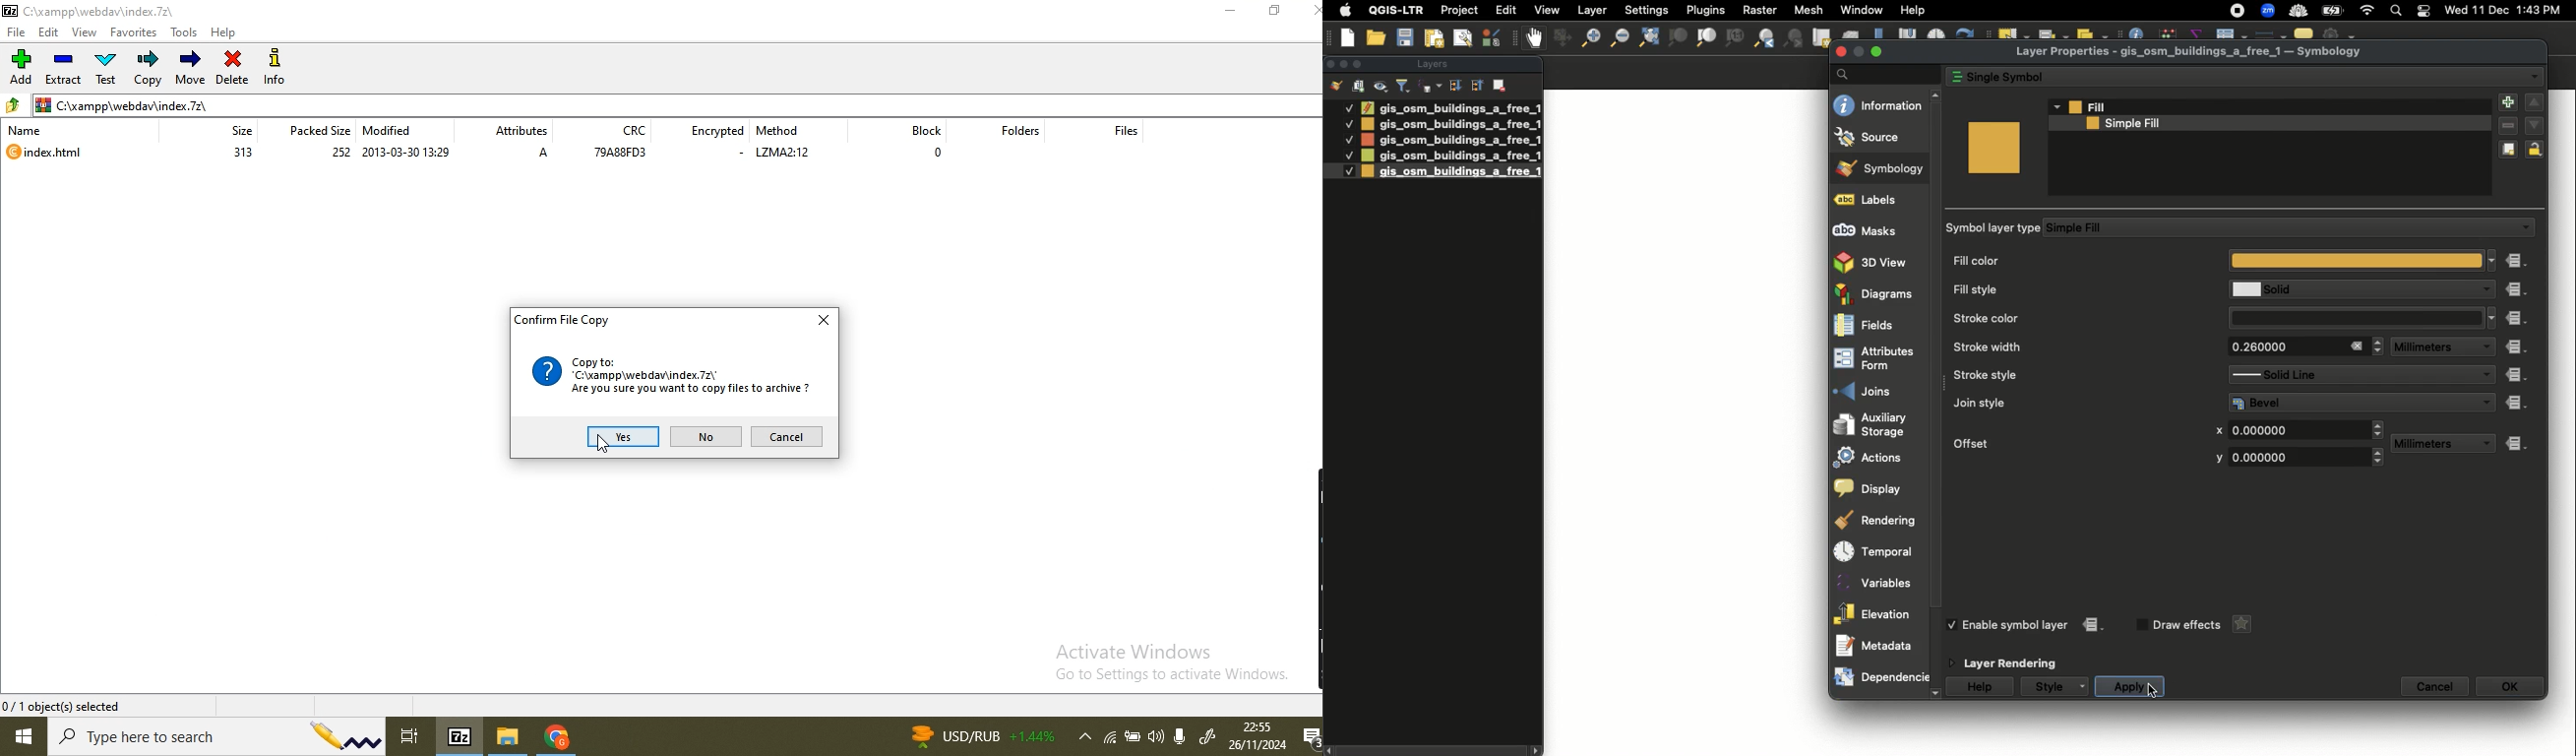  Describe the element at coordinates (1430, 86) in the screenshot. I see `Filter legend by expression` at that location.